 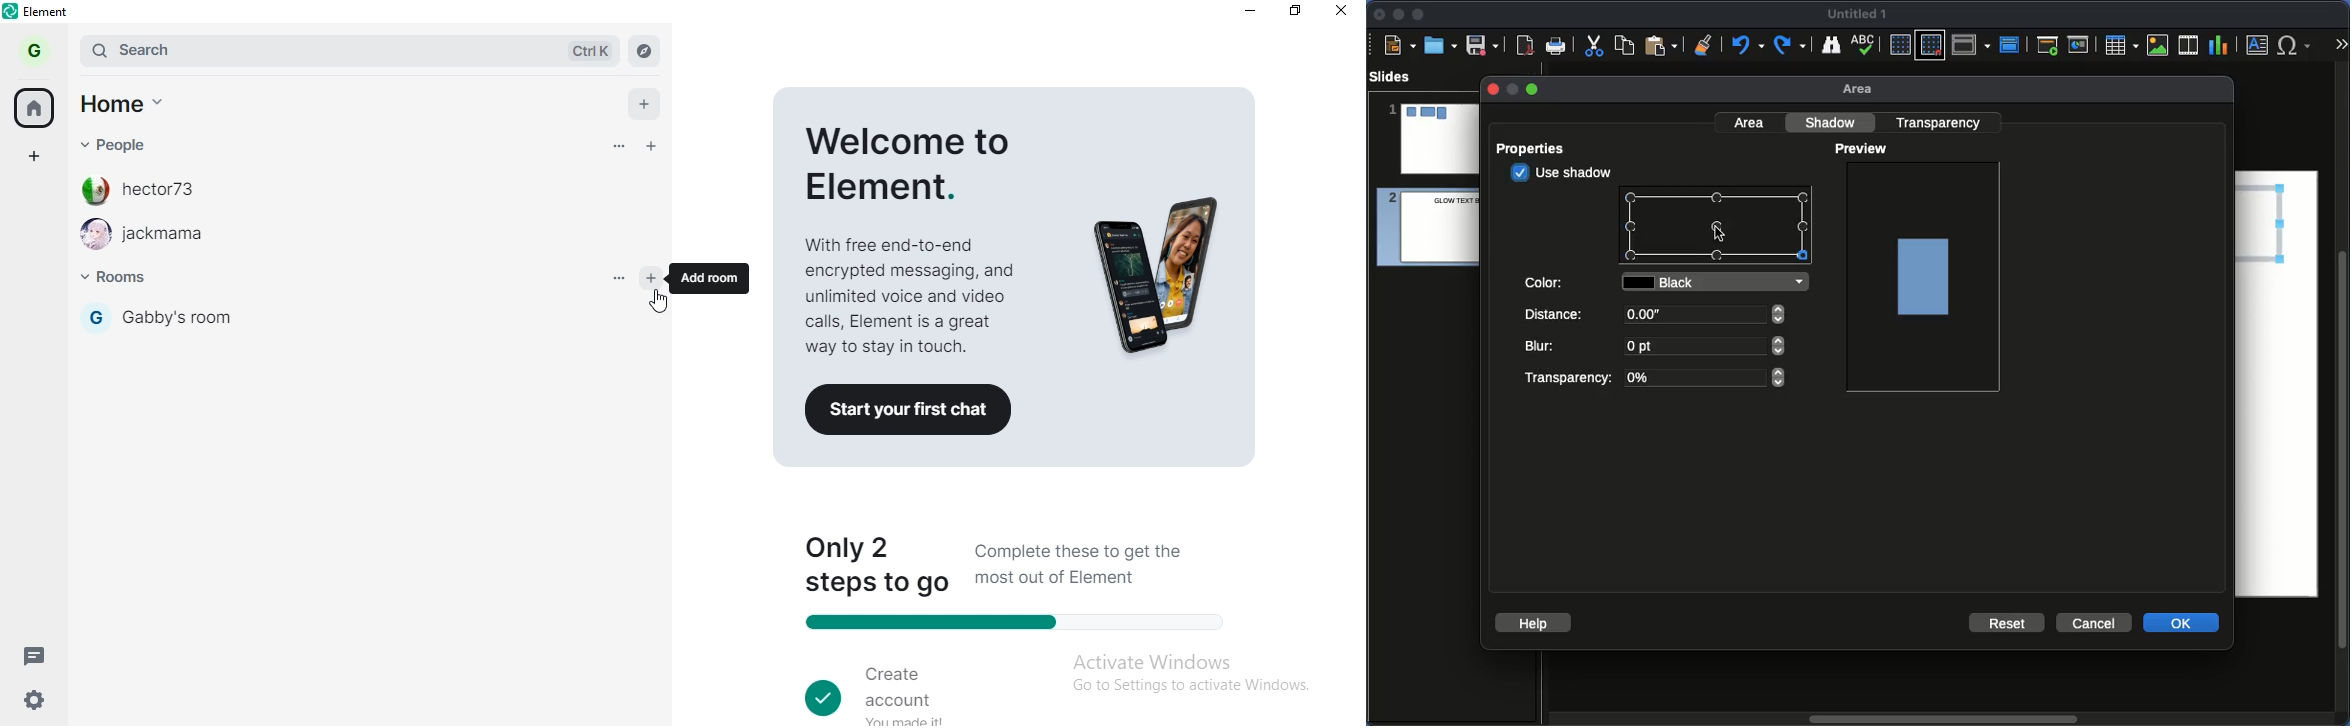 I want to click on checked Use shadow, so click(x=1563, y=172).